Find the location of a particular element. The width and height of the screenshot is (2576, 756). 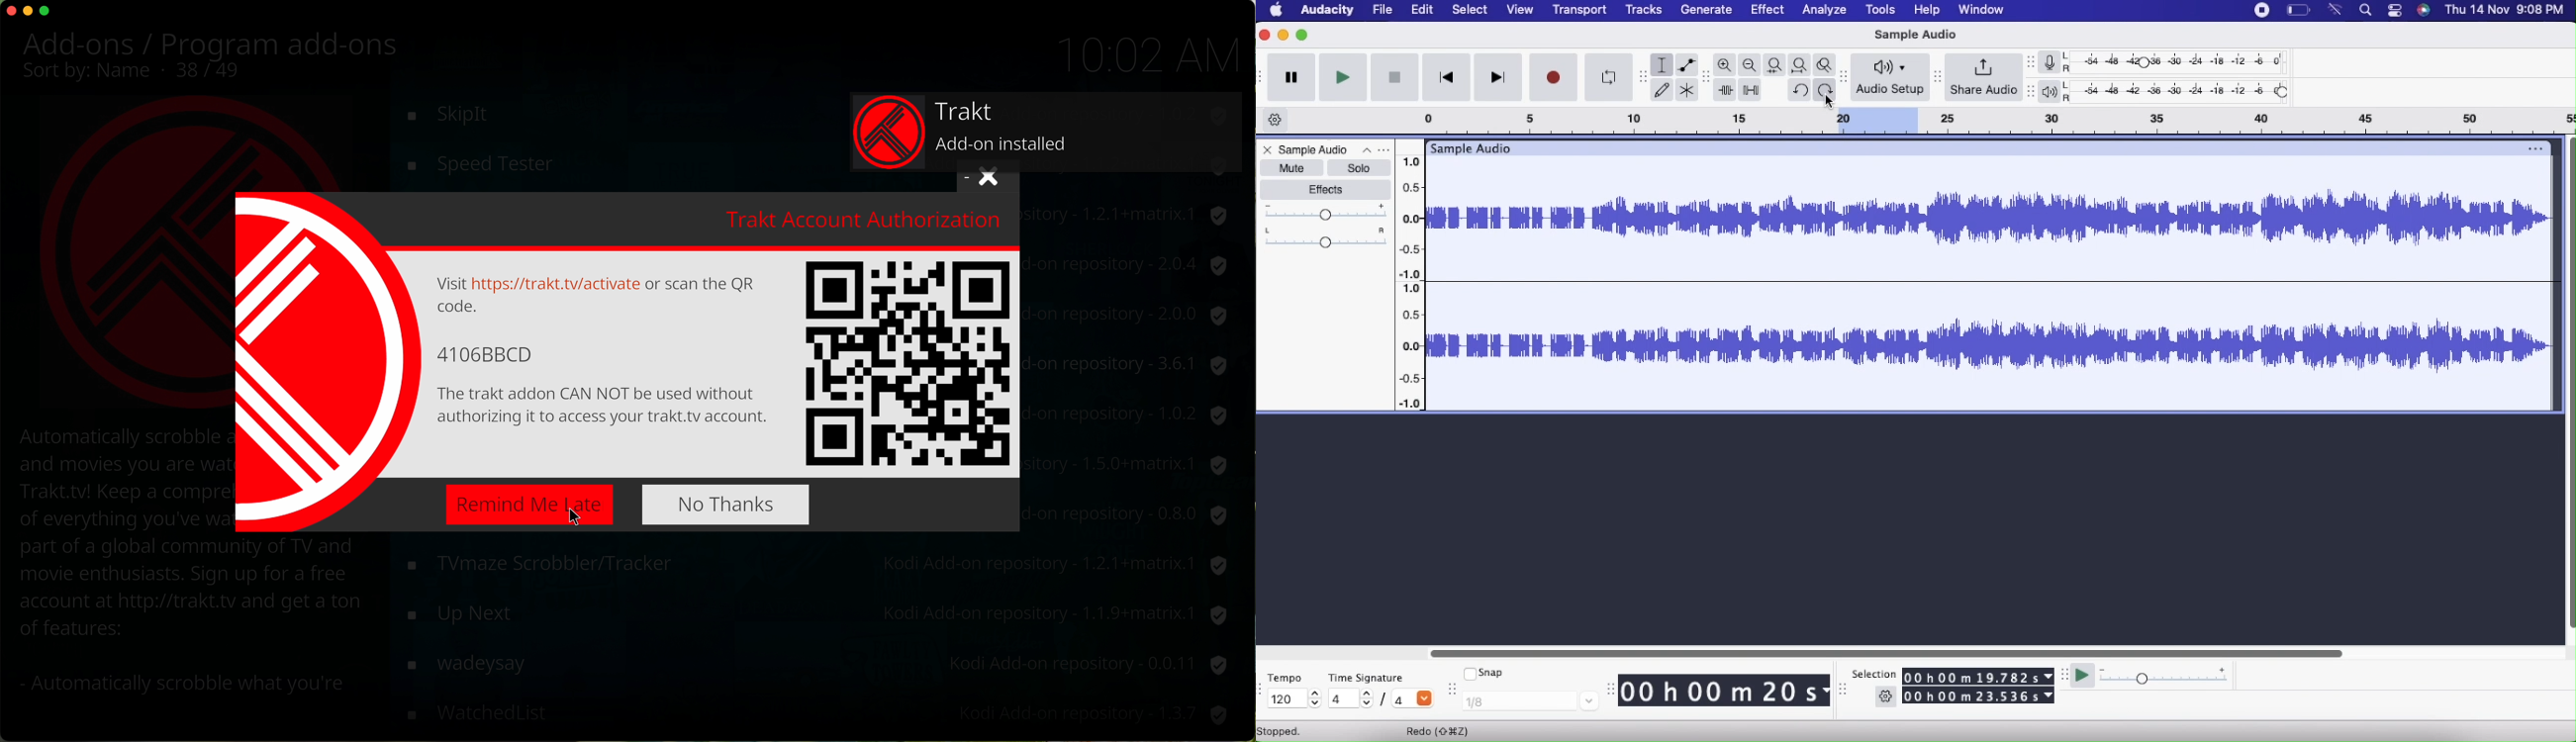

track add on installed is located at coordinates (1050, 127).